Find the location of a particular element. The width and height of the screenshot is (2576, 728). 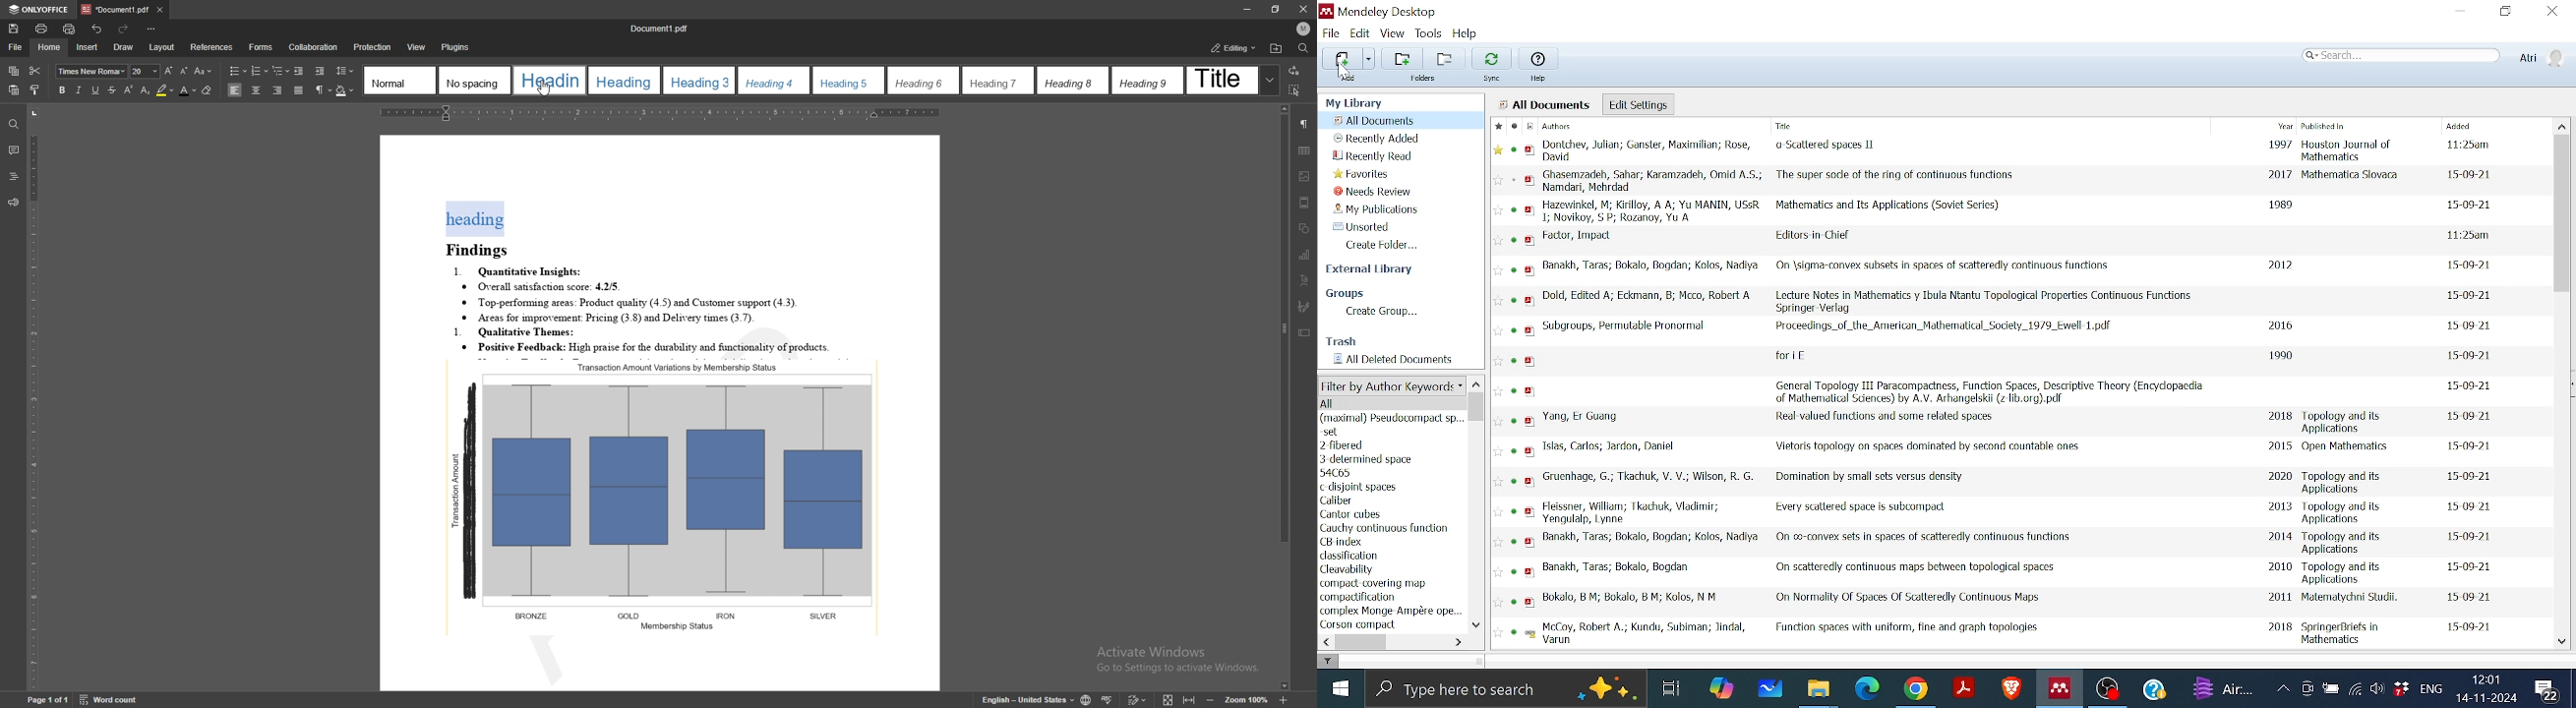

status is located at coordinates (1235, 48).